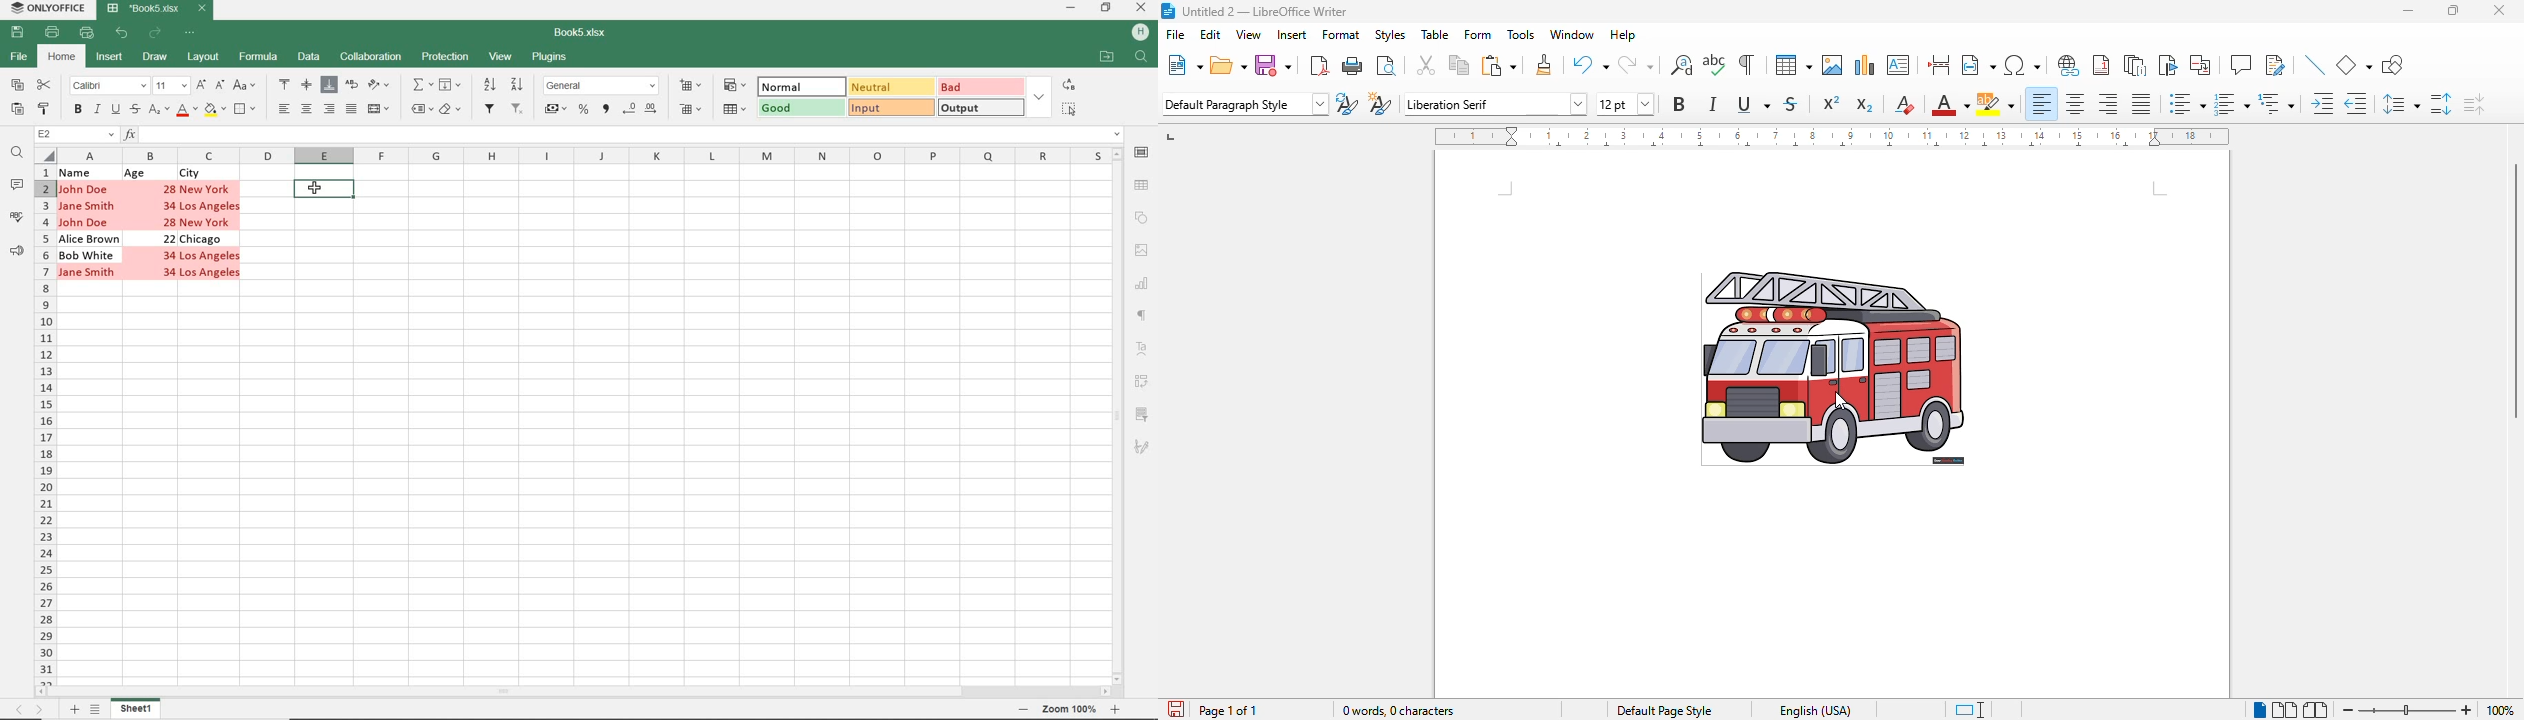  Describe the element at coordinates (46, 8) in the screenshot. I see `SYSTEM NAME` at that location.